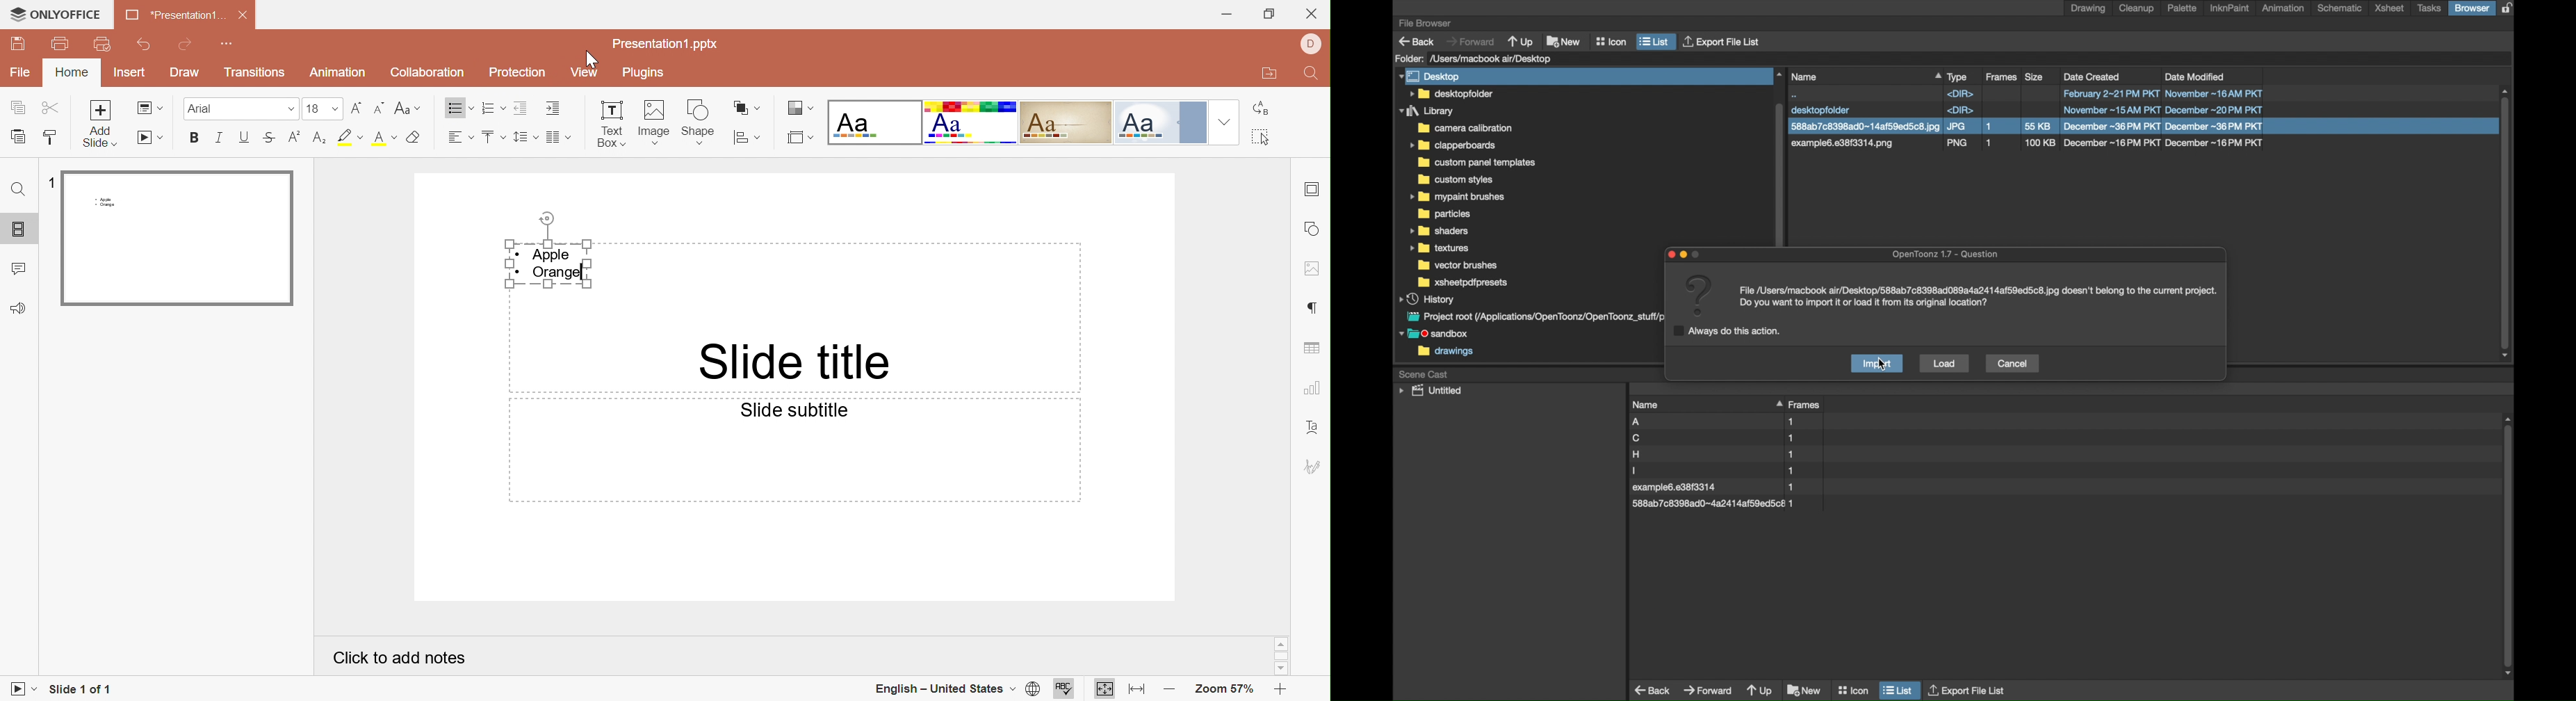 The height and width of the screenshot is (728, 2576). Describe the element at coordinates (315, 108) in the screenshot. I see `16` at that location.